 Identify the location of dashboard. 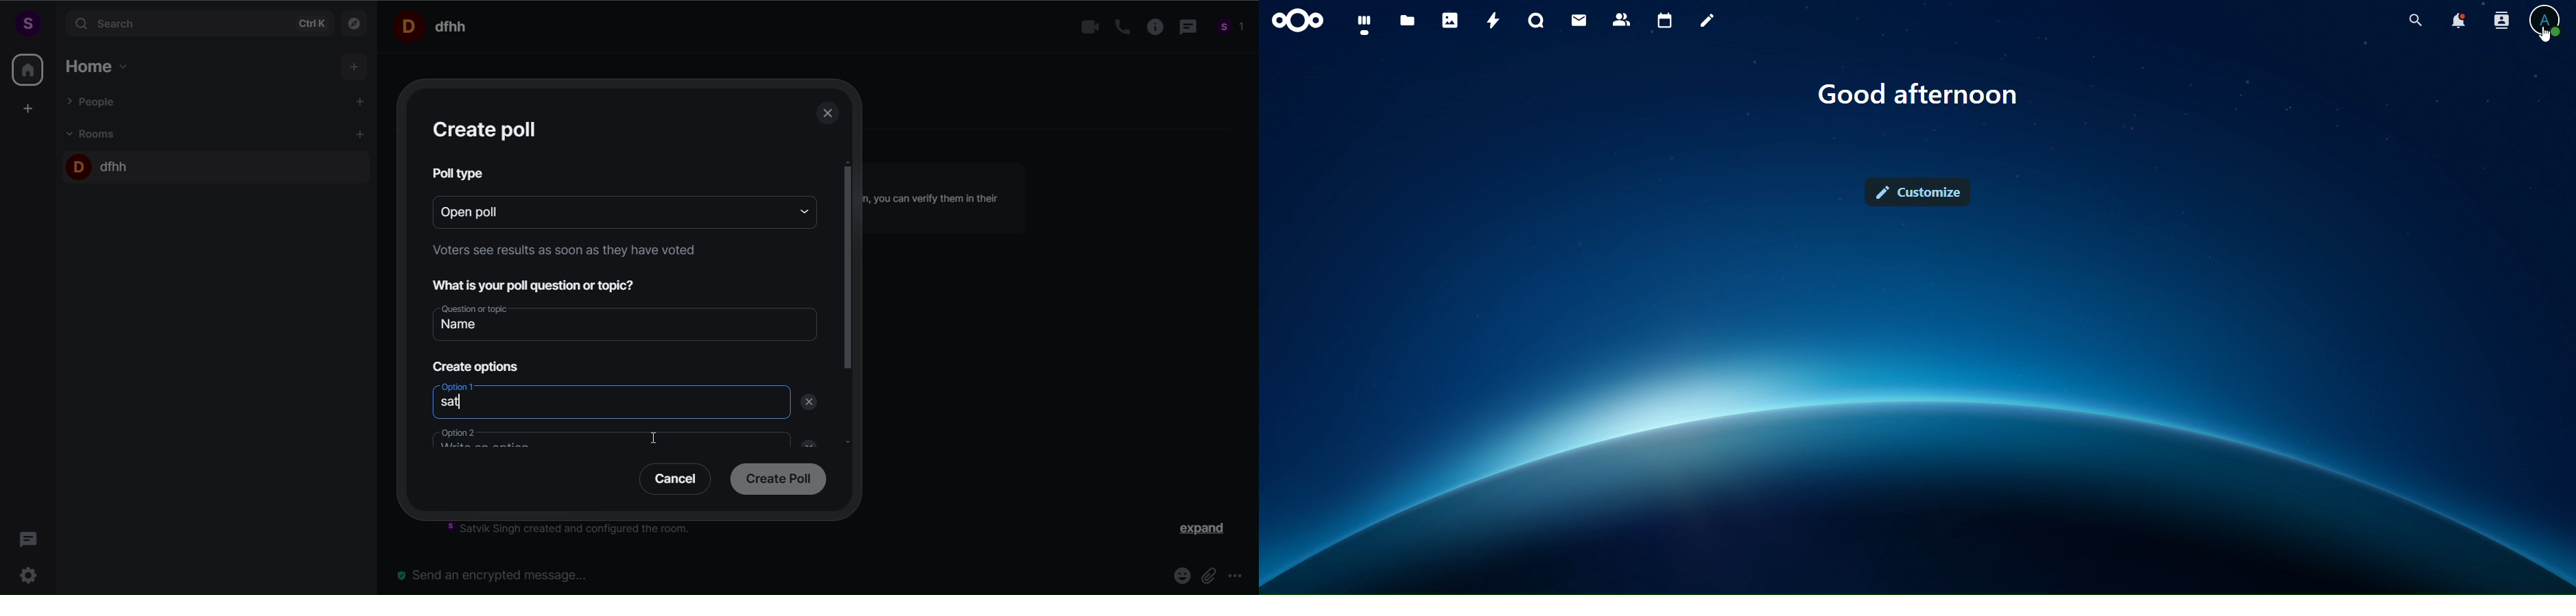
(1363, 24).